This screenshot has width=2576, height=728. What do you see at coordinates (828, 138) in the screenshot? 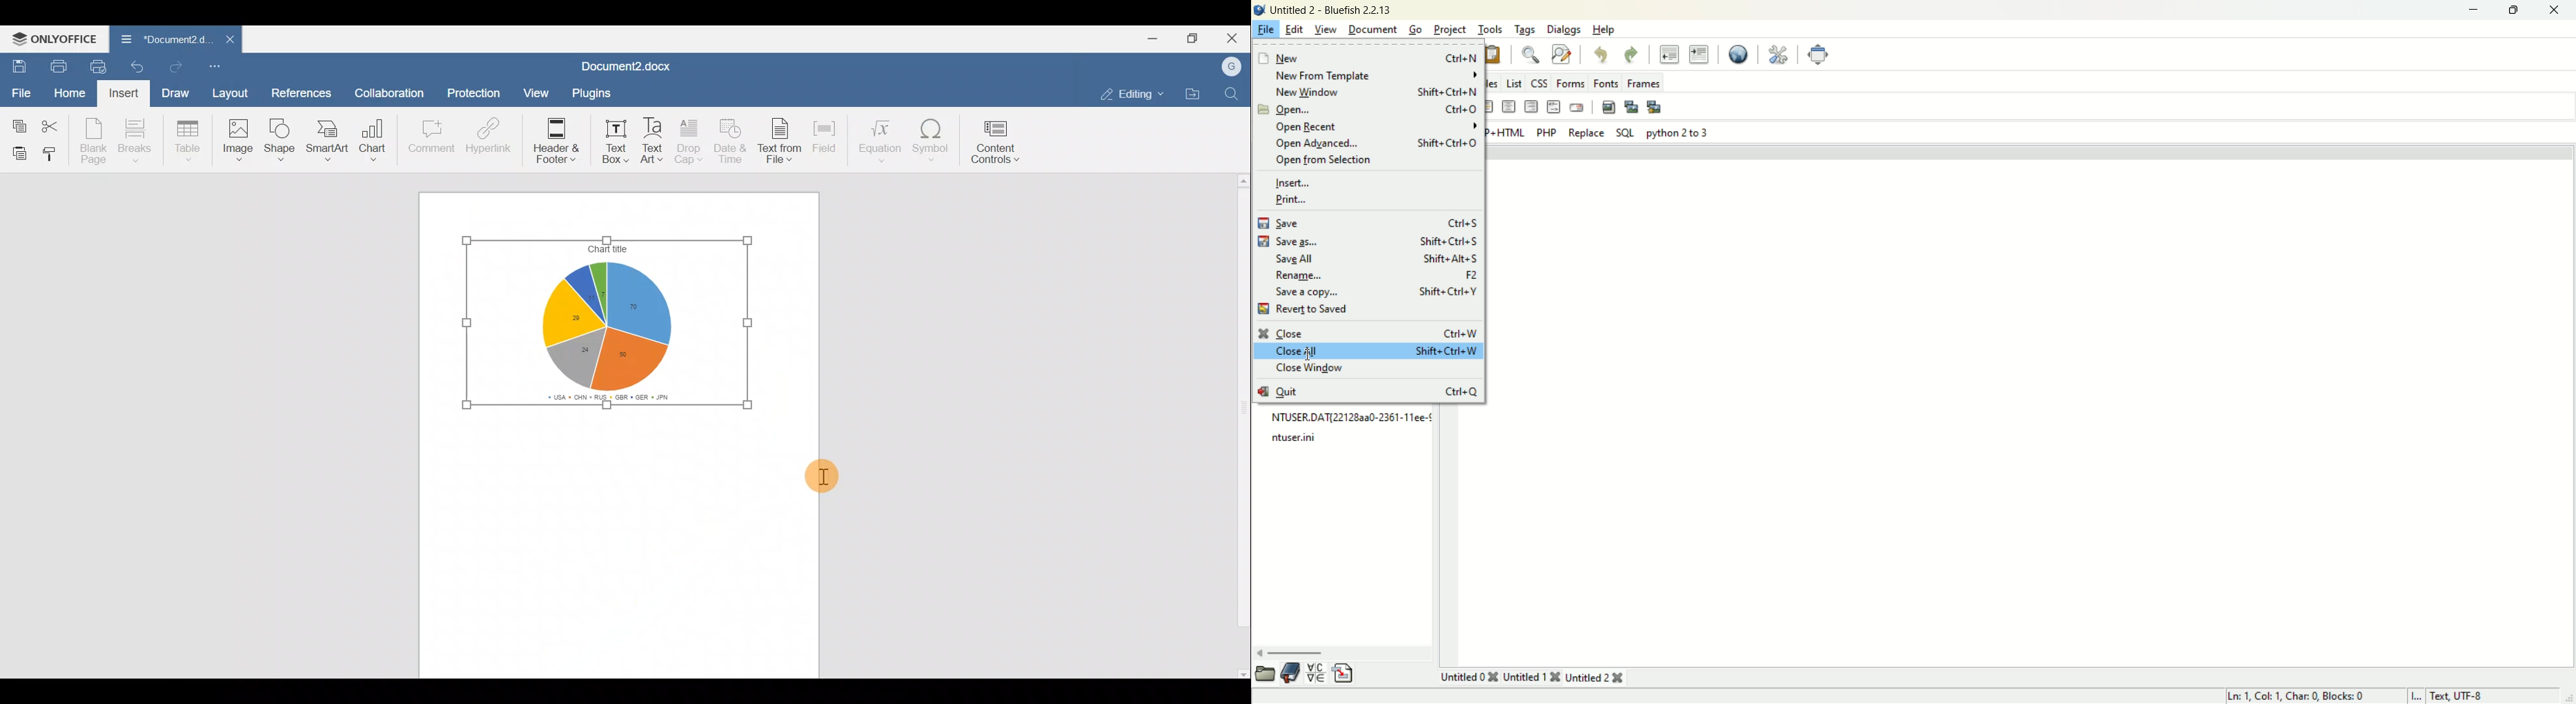
I see `Field` at bounding box center [828, 138].